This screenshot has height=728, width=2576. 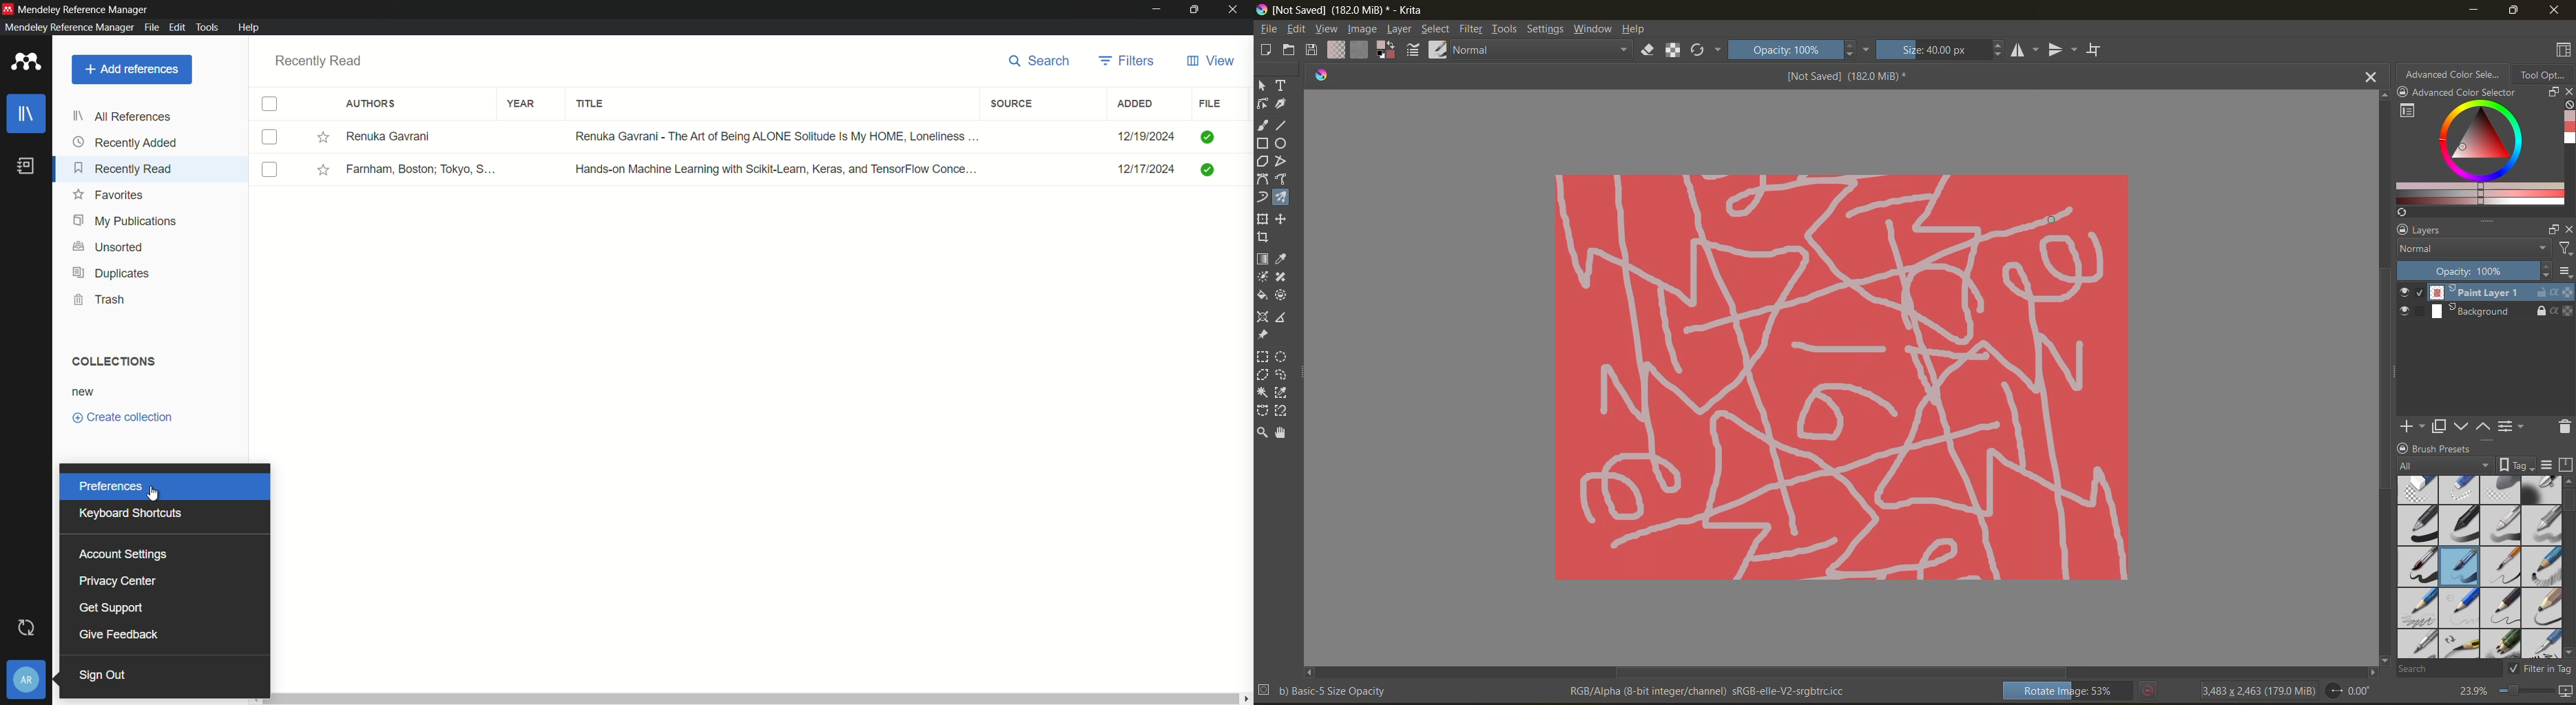 I want to click on Fill patterns, so click(x=1360, y=50).